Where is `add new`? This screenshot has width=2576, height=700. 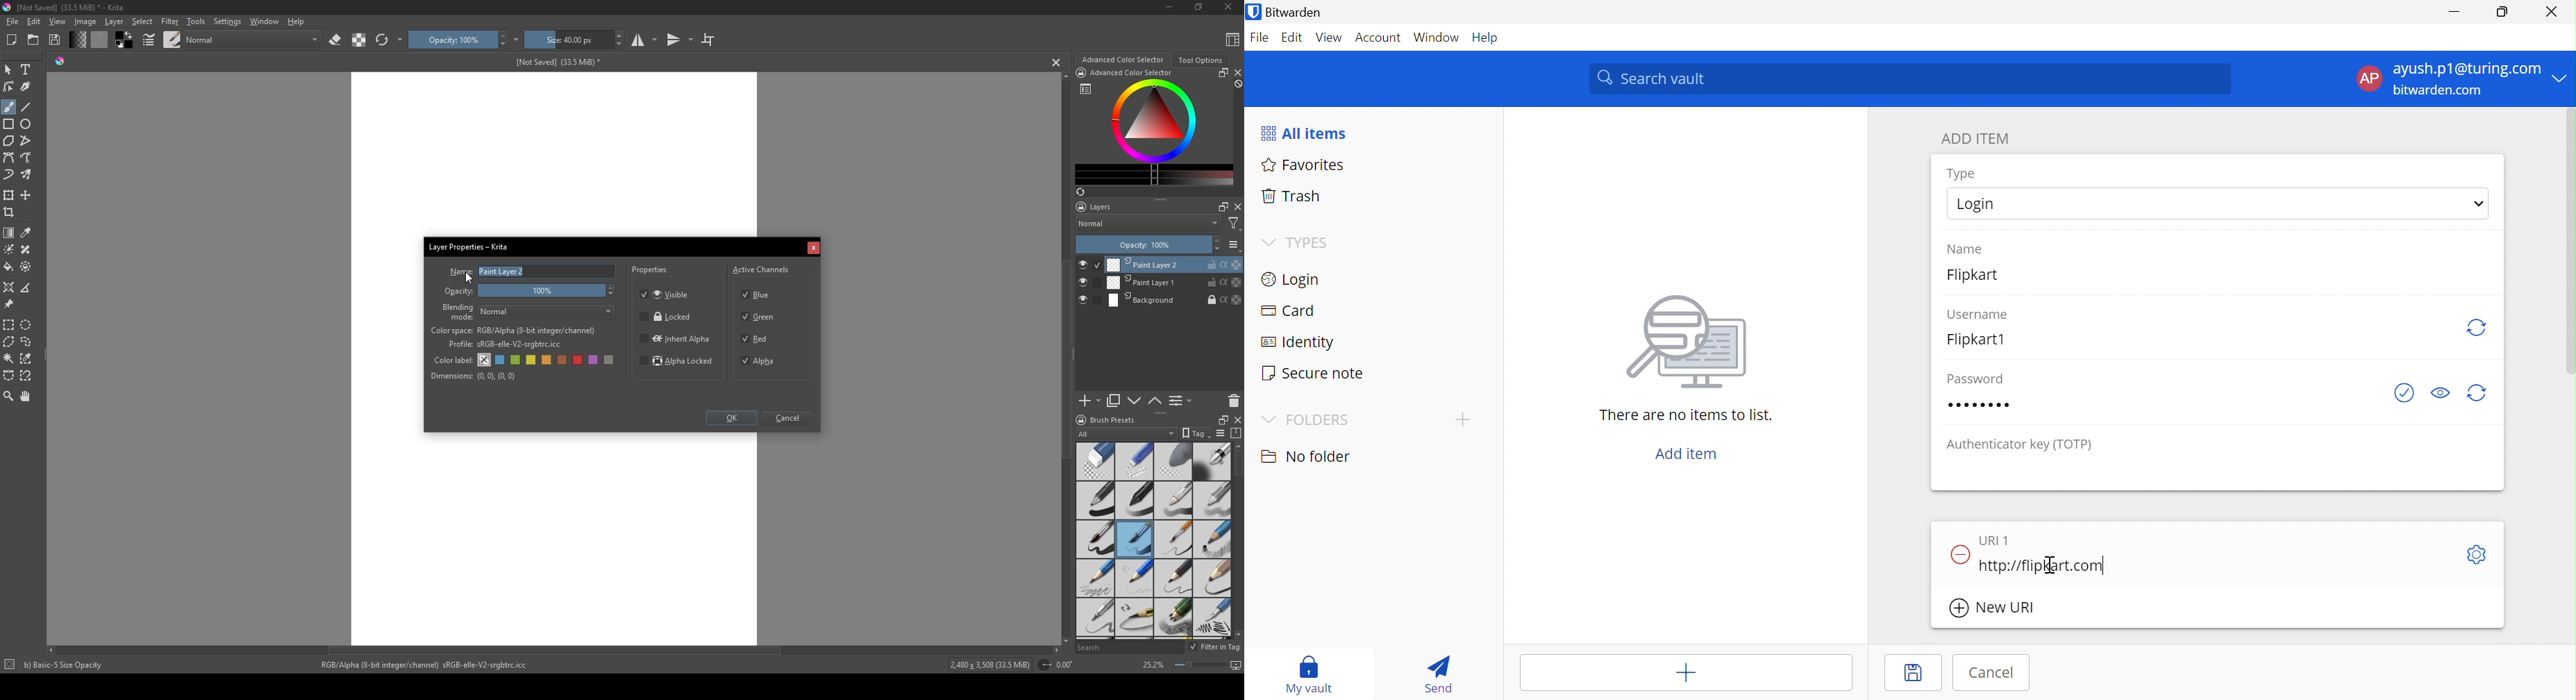
add new is located at coordinates (1089, 401).